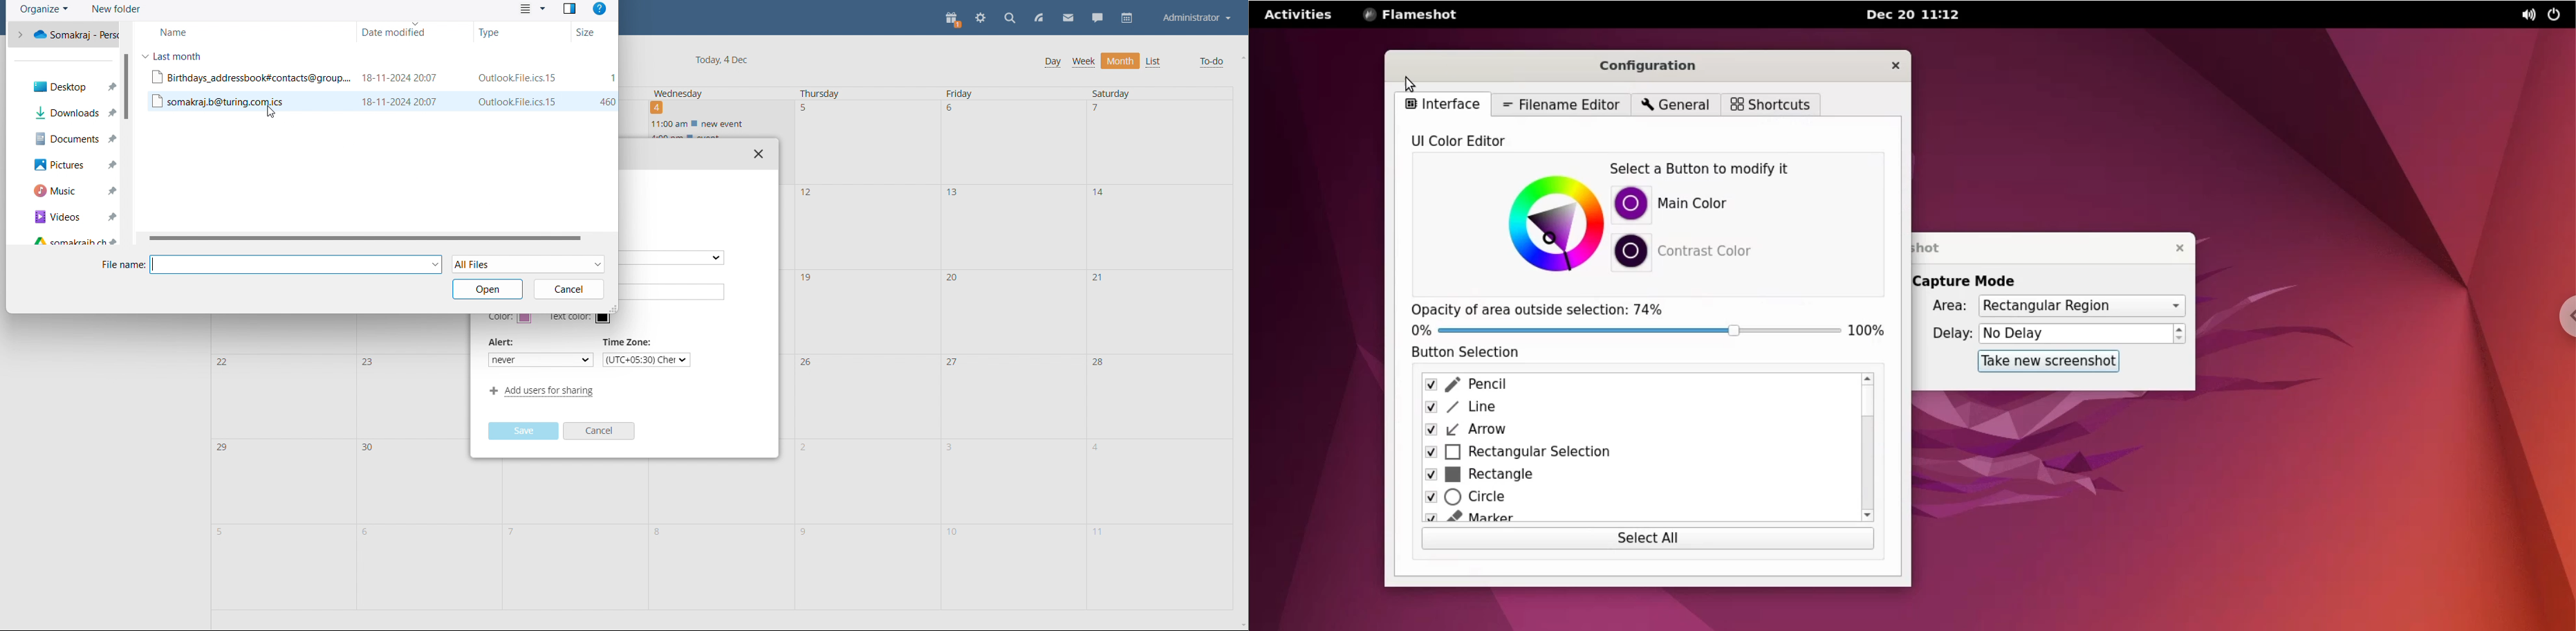 This screenshot has height=644, width=2576. I want to click on capture mode, so click(1976, 280).